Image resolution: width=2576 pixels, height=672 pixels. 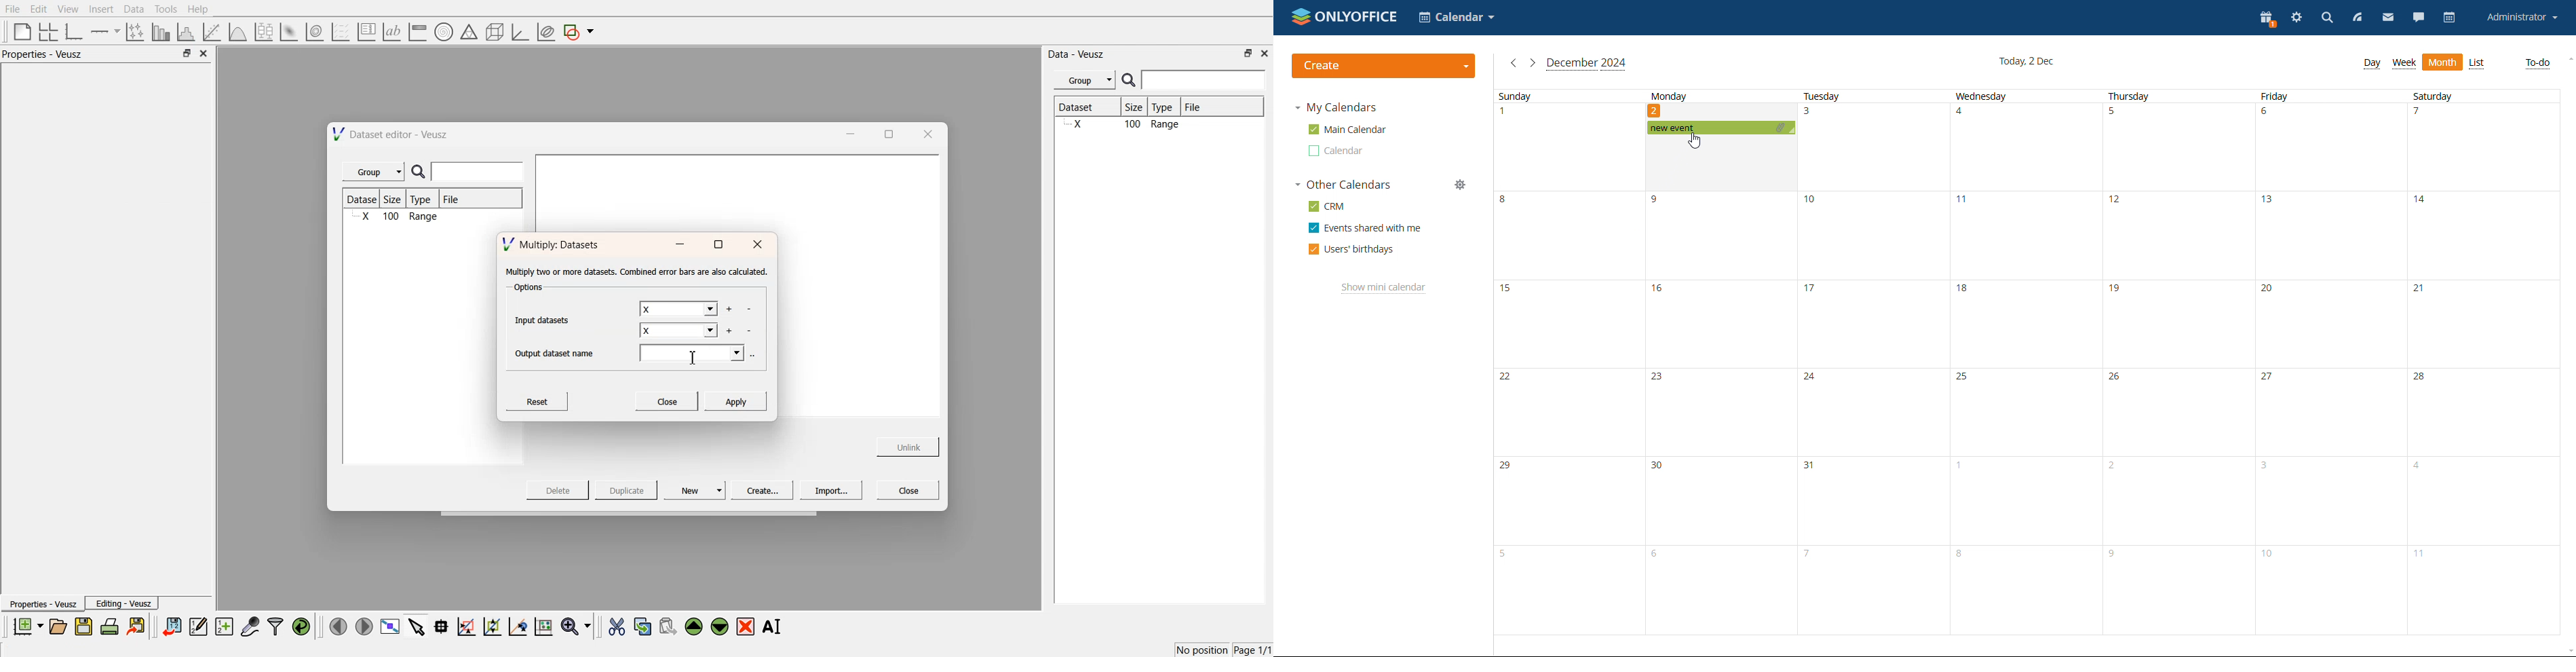 What do you see at coordinates (1960, 468) in the screenshot?
I see `1` at bounding box center [1960, 468].